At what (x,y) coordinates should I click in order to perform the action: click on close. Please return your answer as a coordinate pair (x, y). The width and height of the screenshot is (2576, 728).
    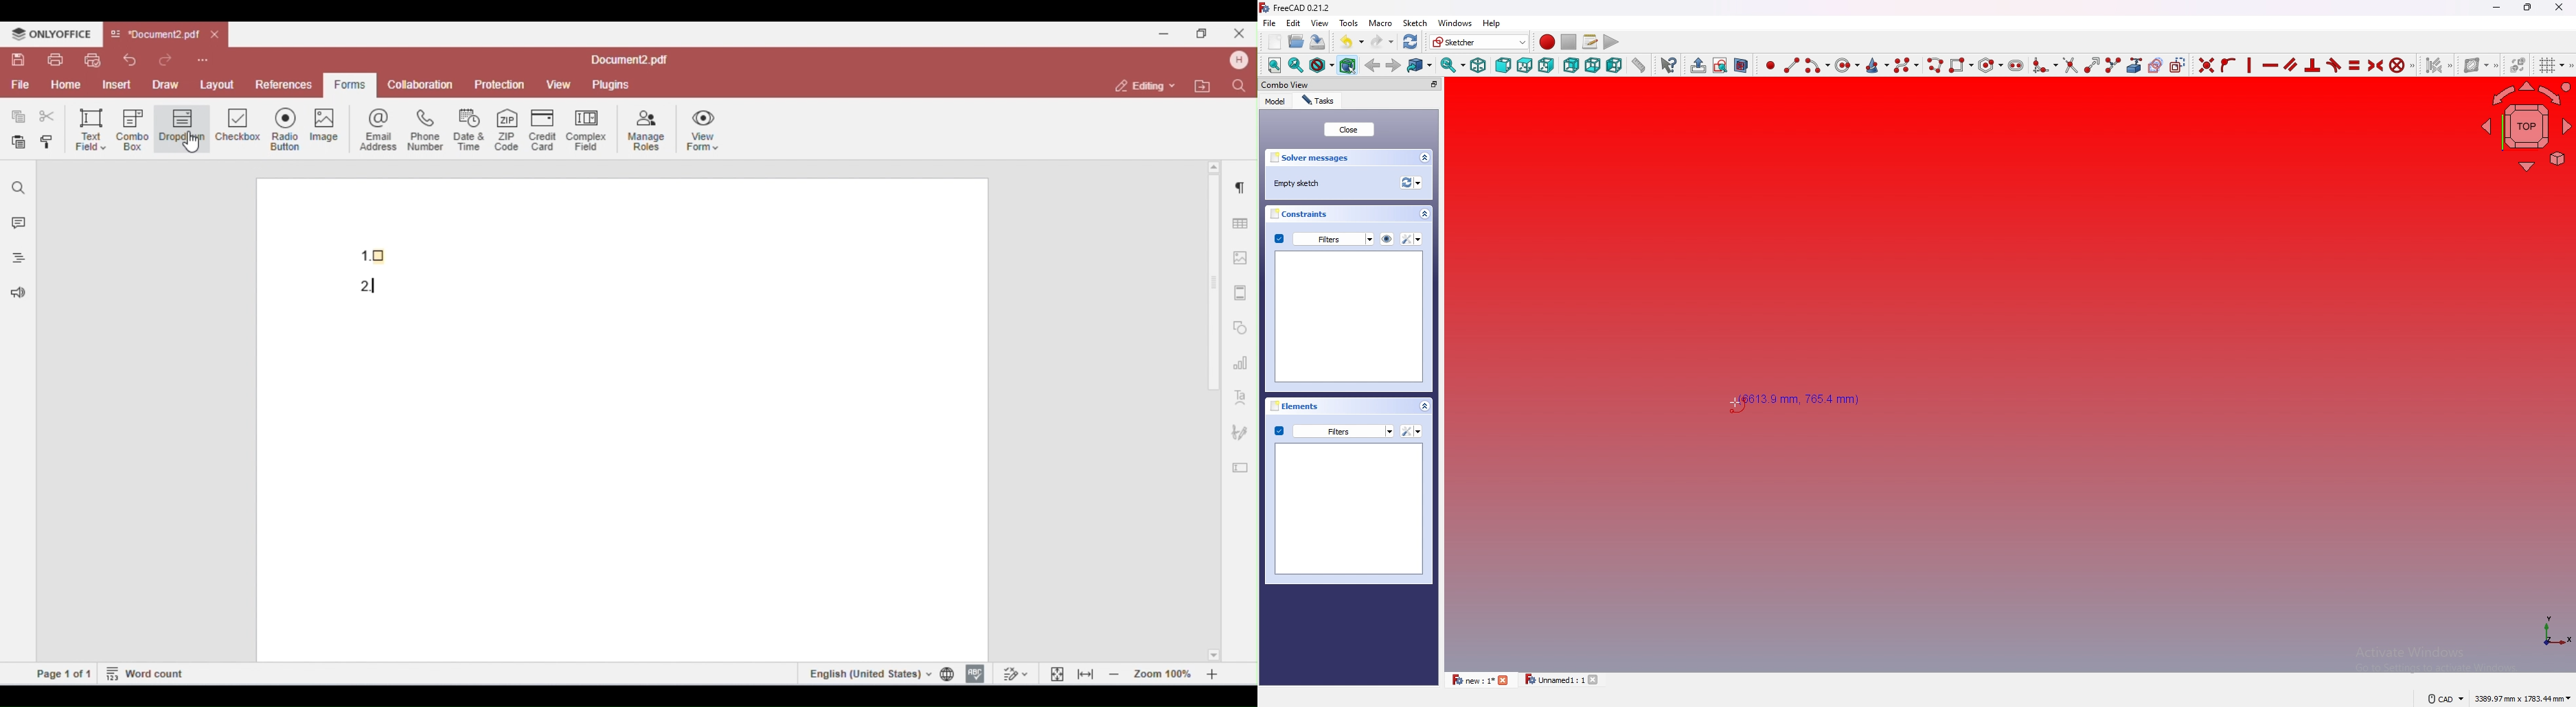
    Looking at the image, I should click on (1505, 680).